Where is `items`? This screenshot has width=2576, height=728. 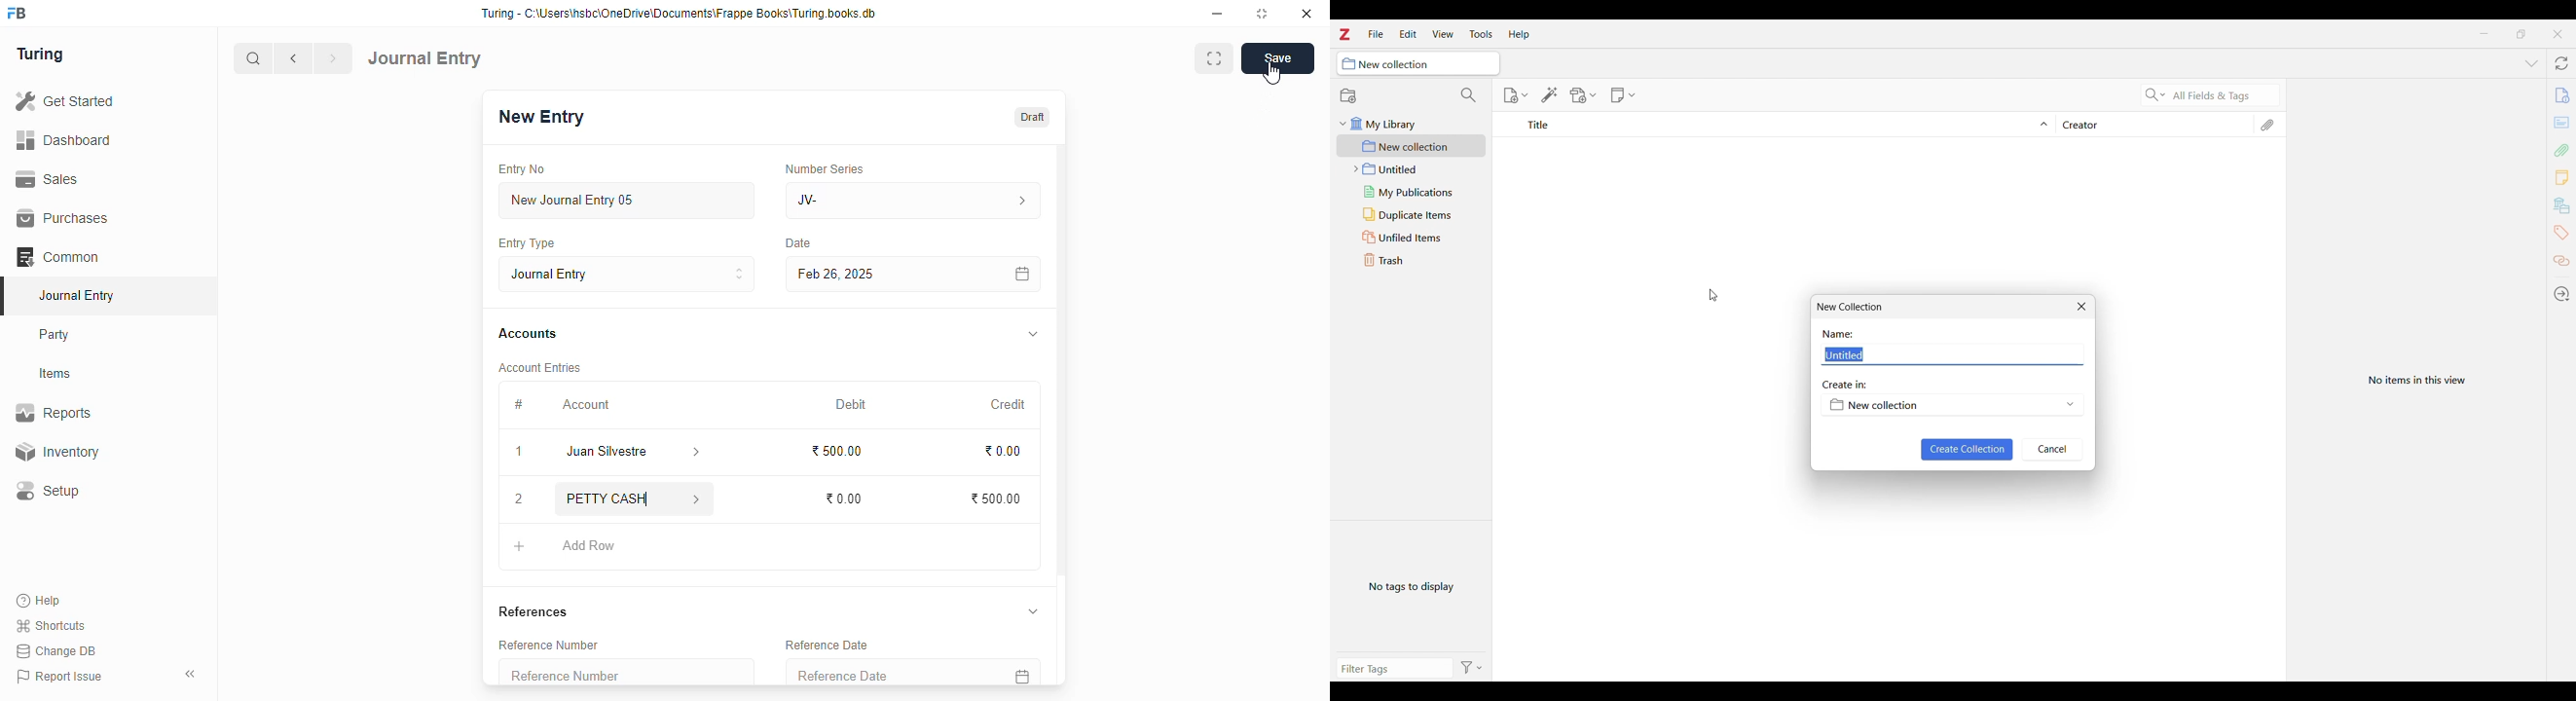
items is located at coordinates (57, 374).